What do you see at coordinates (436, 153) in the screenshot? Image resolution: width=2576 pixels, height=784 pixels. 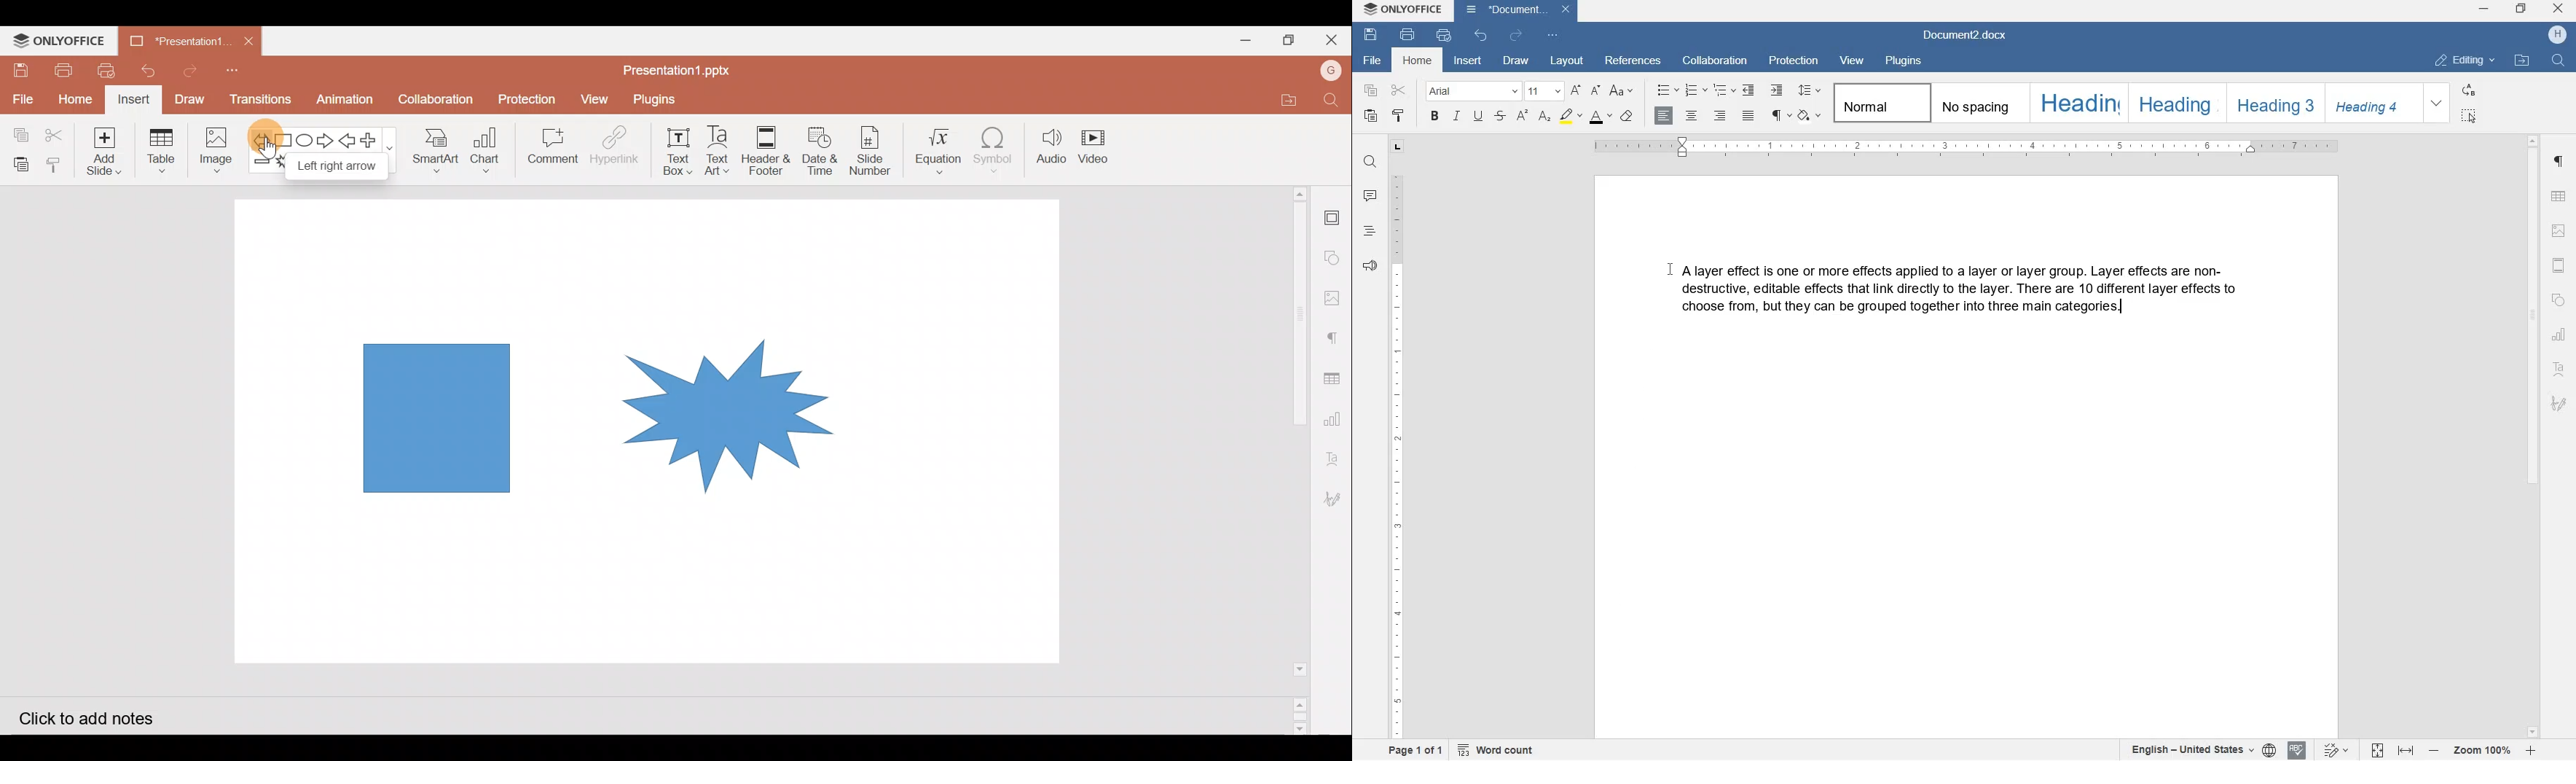 I see `SmartArt` at bounding box center [436, 153].